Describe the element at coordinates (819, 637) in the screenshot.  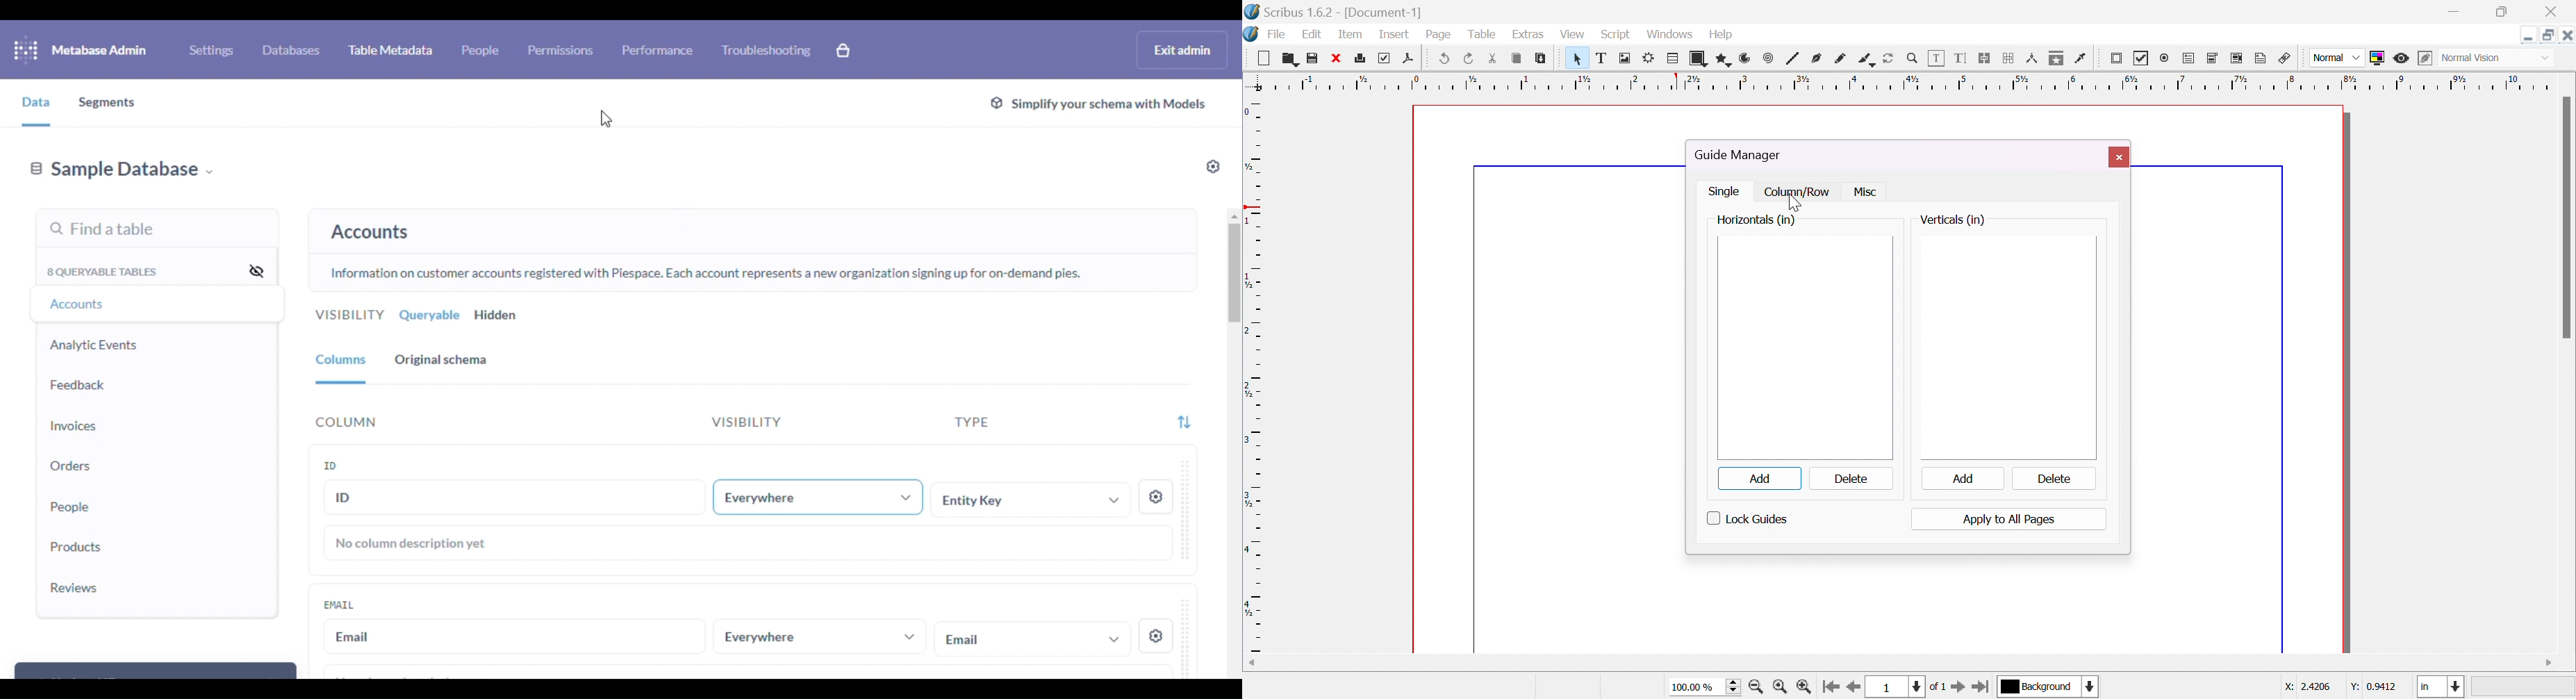
I see `everywhere` at that location.